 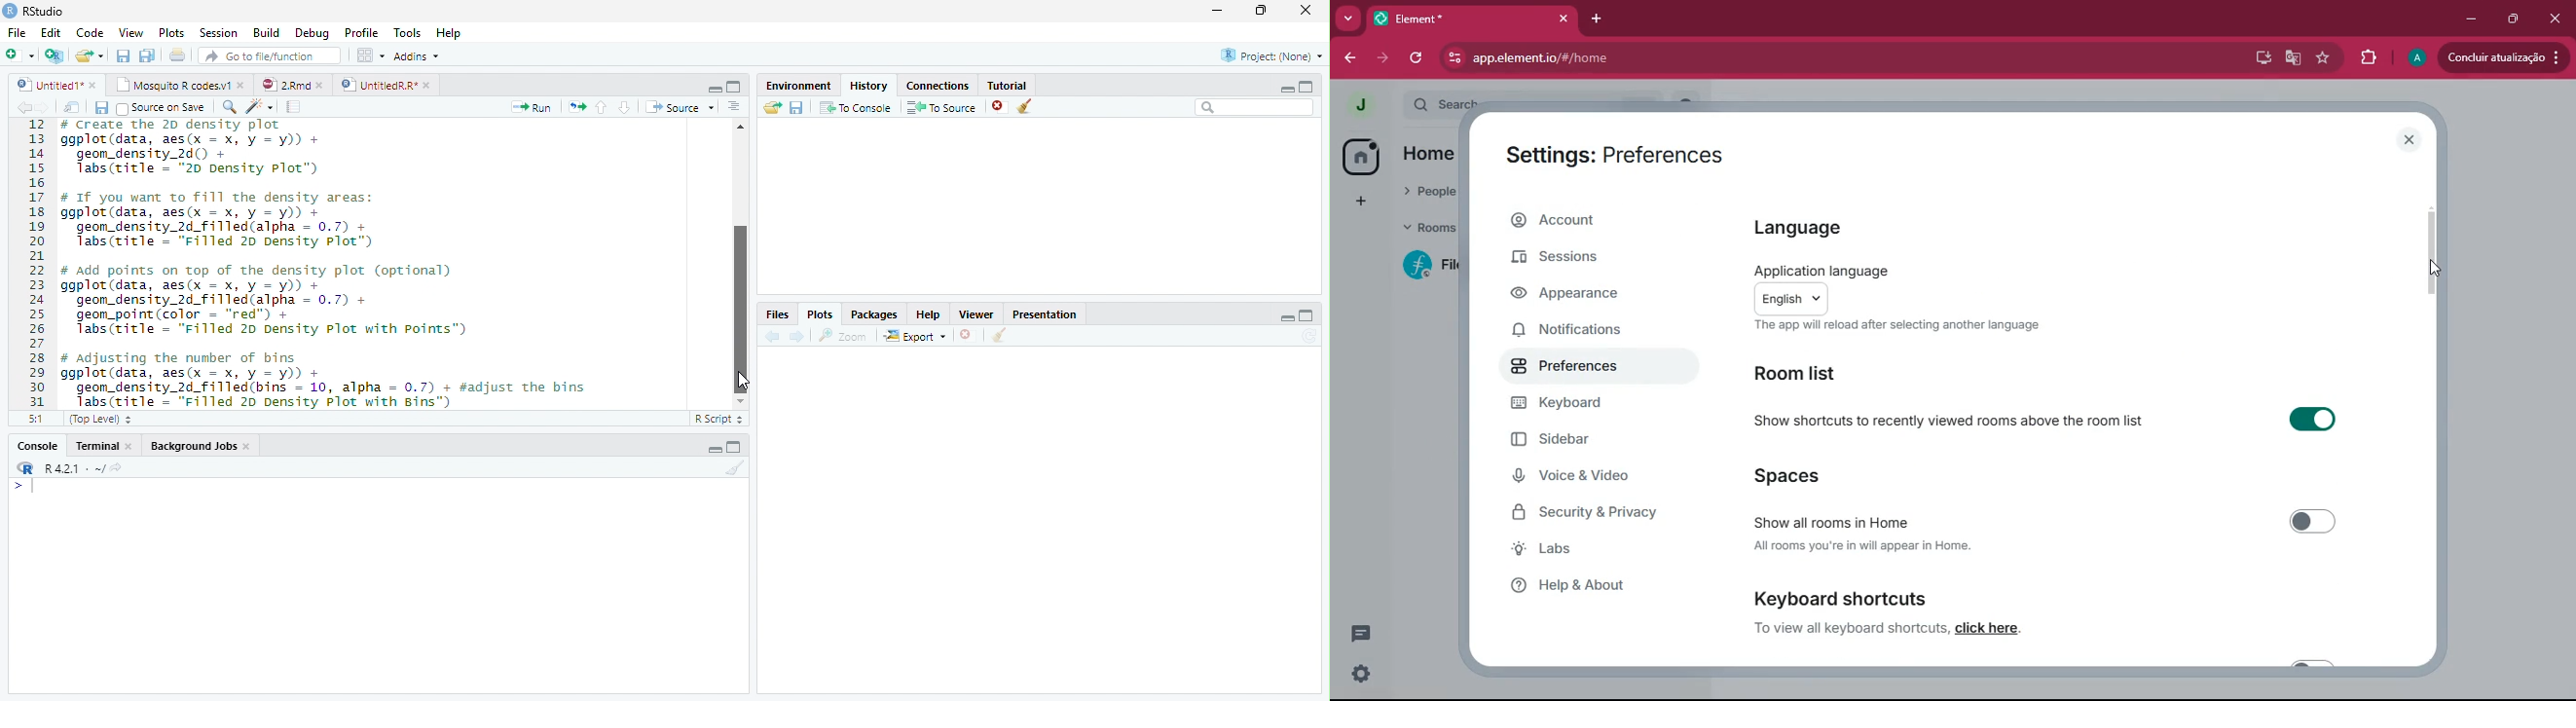 I want to click on print current file, so click(x=177, y=55).